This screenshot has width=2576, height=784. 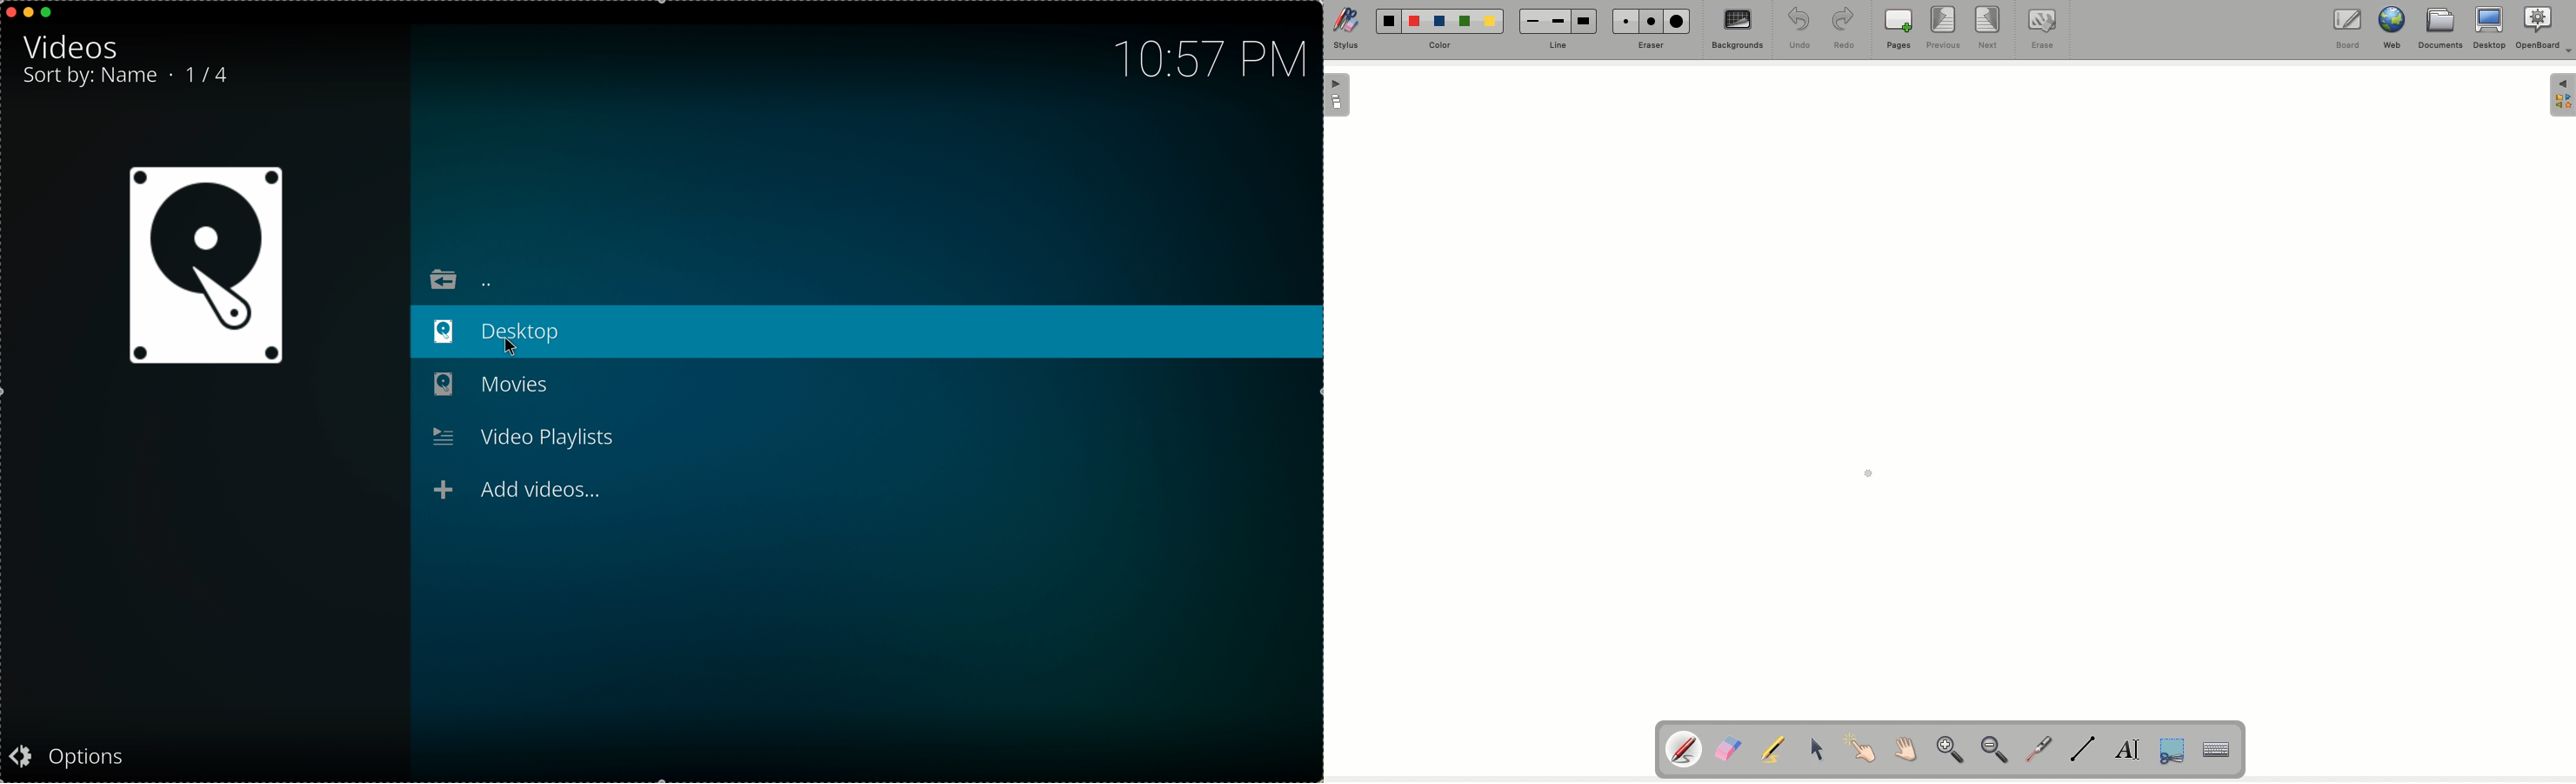 What do you see at coordinates (1731, 748) in the screenshot?
I see `Eraser` at bounding box center [1731, 748].